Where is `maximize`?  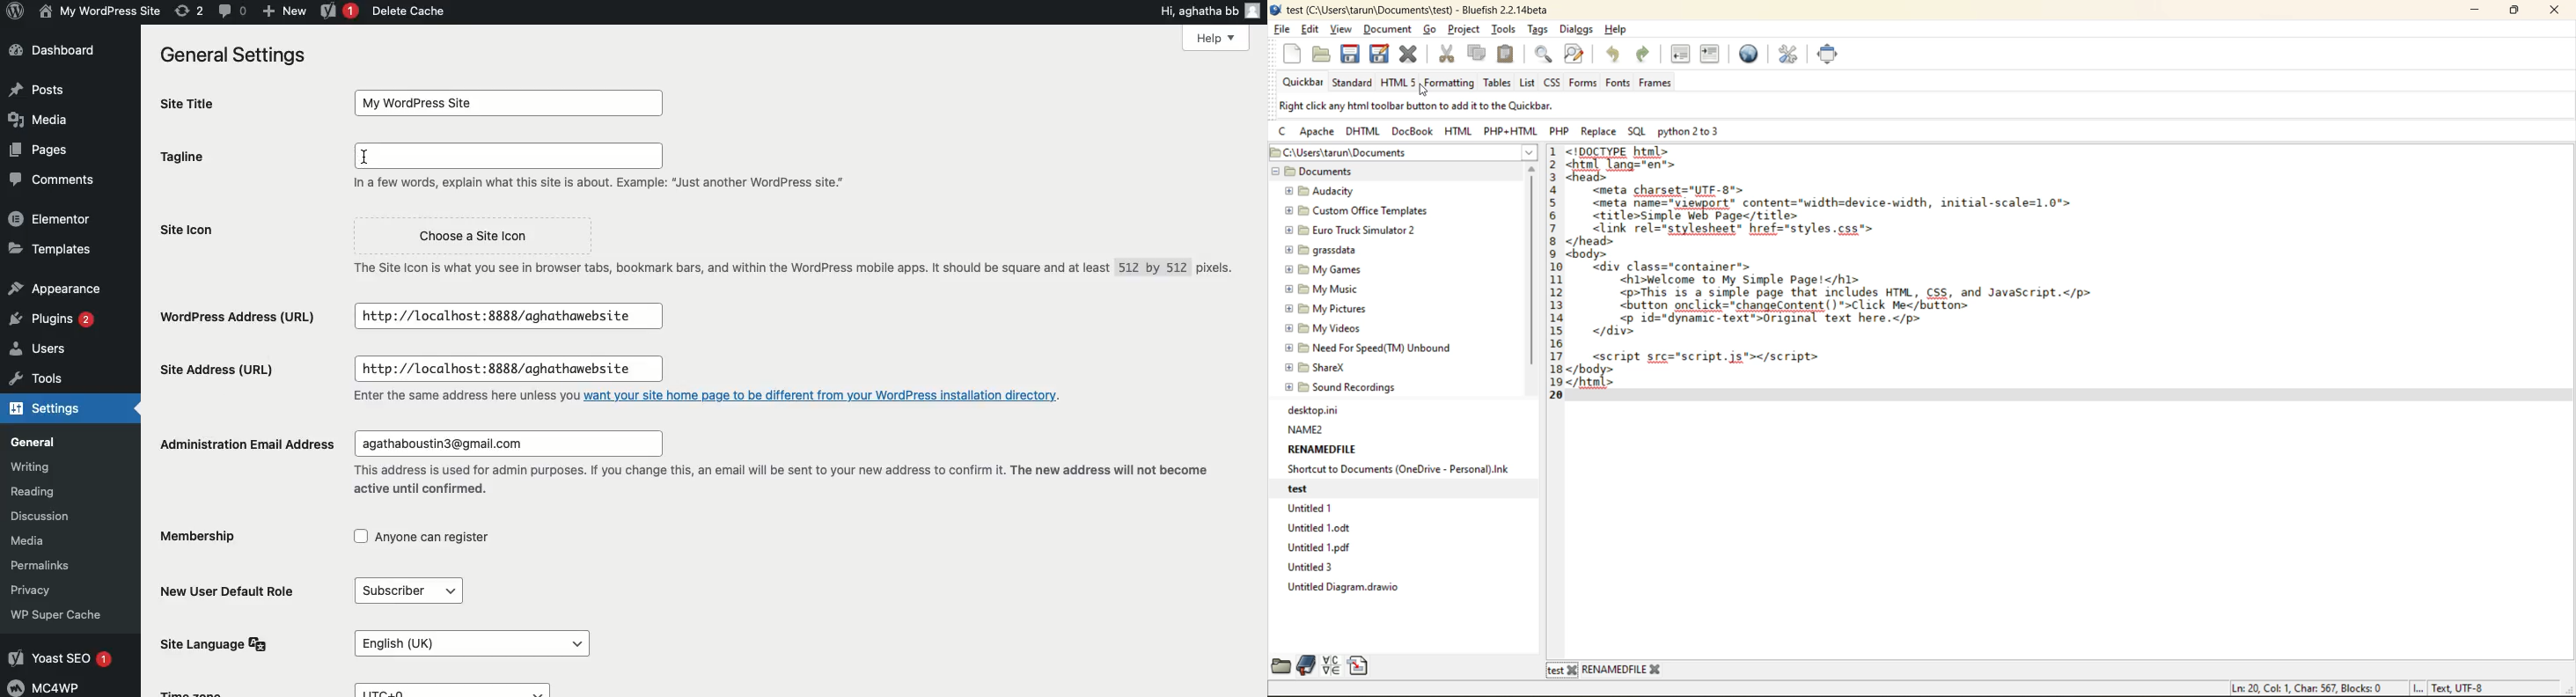 maximize is located at coordinates (2520, 10).